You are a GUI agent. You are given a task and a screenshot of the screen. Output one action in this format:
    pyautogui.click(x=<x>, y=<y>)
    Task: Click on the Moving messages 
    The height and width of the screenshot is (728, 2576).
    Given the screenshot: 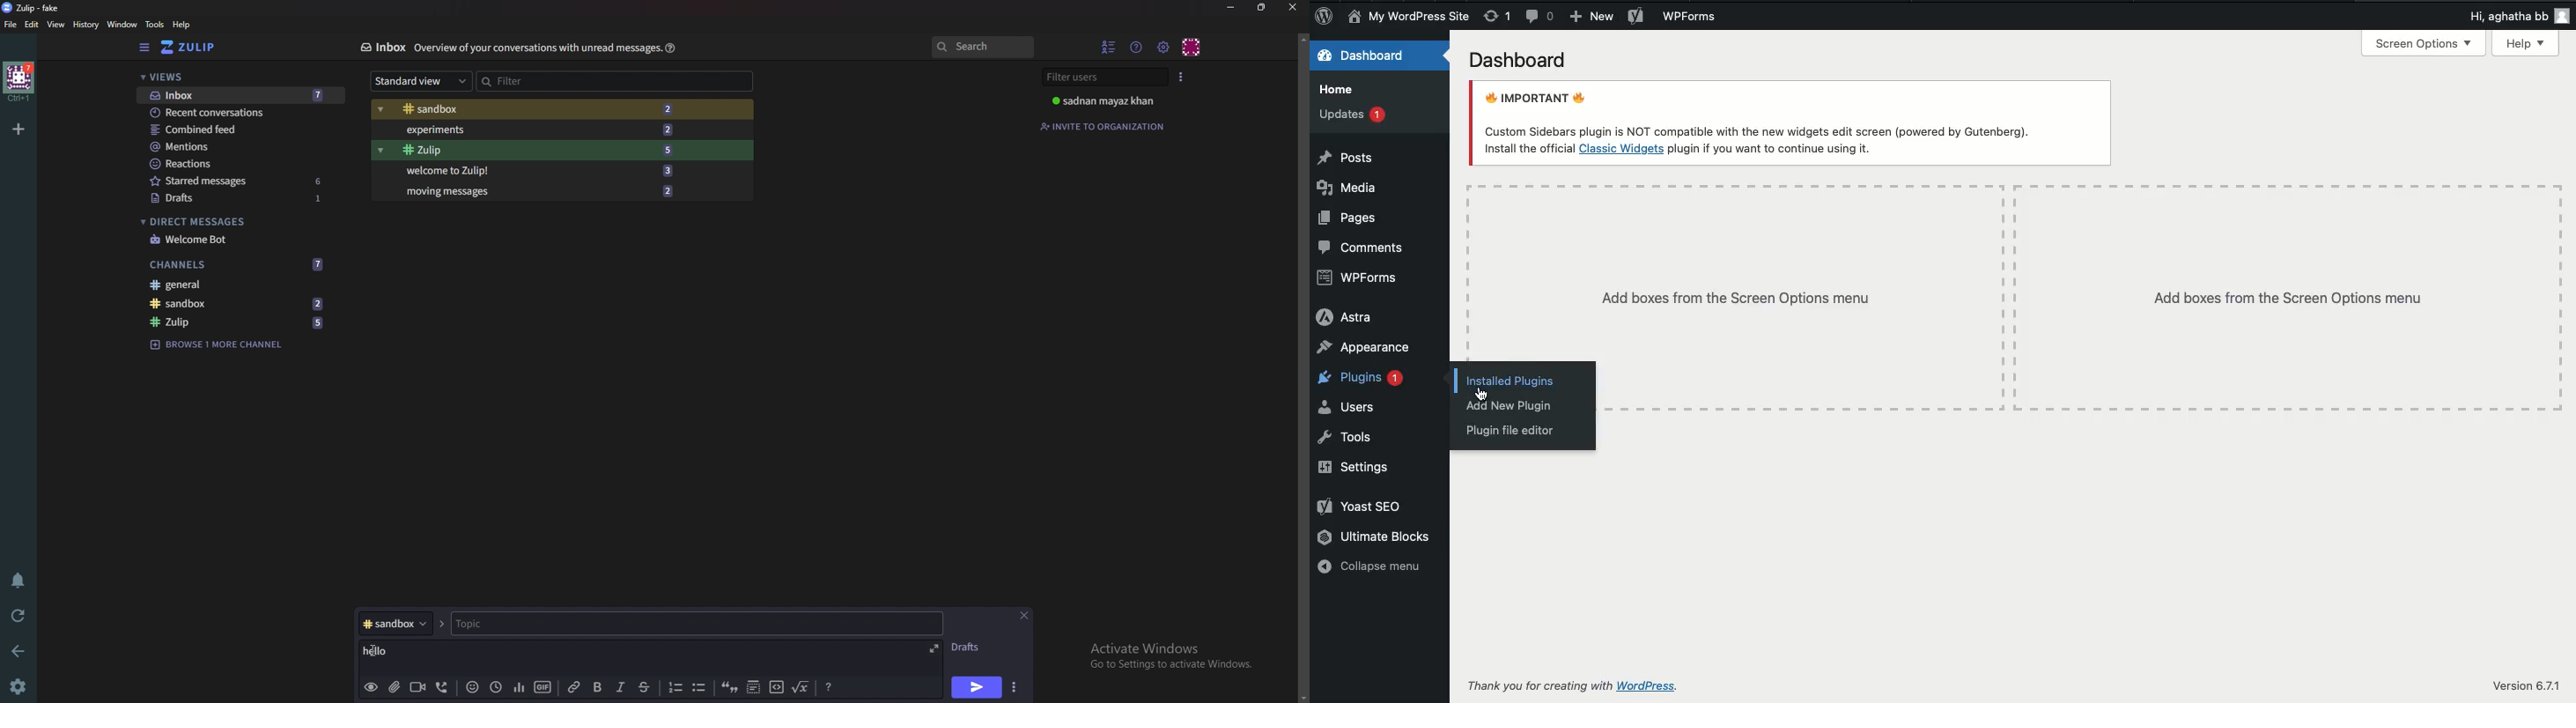 What is the action you would take?
    pyautogui.click(x=454, y=194)
    